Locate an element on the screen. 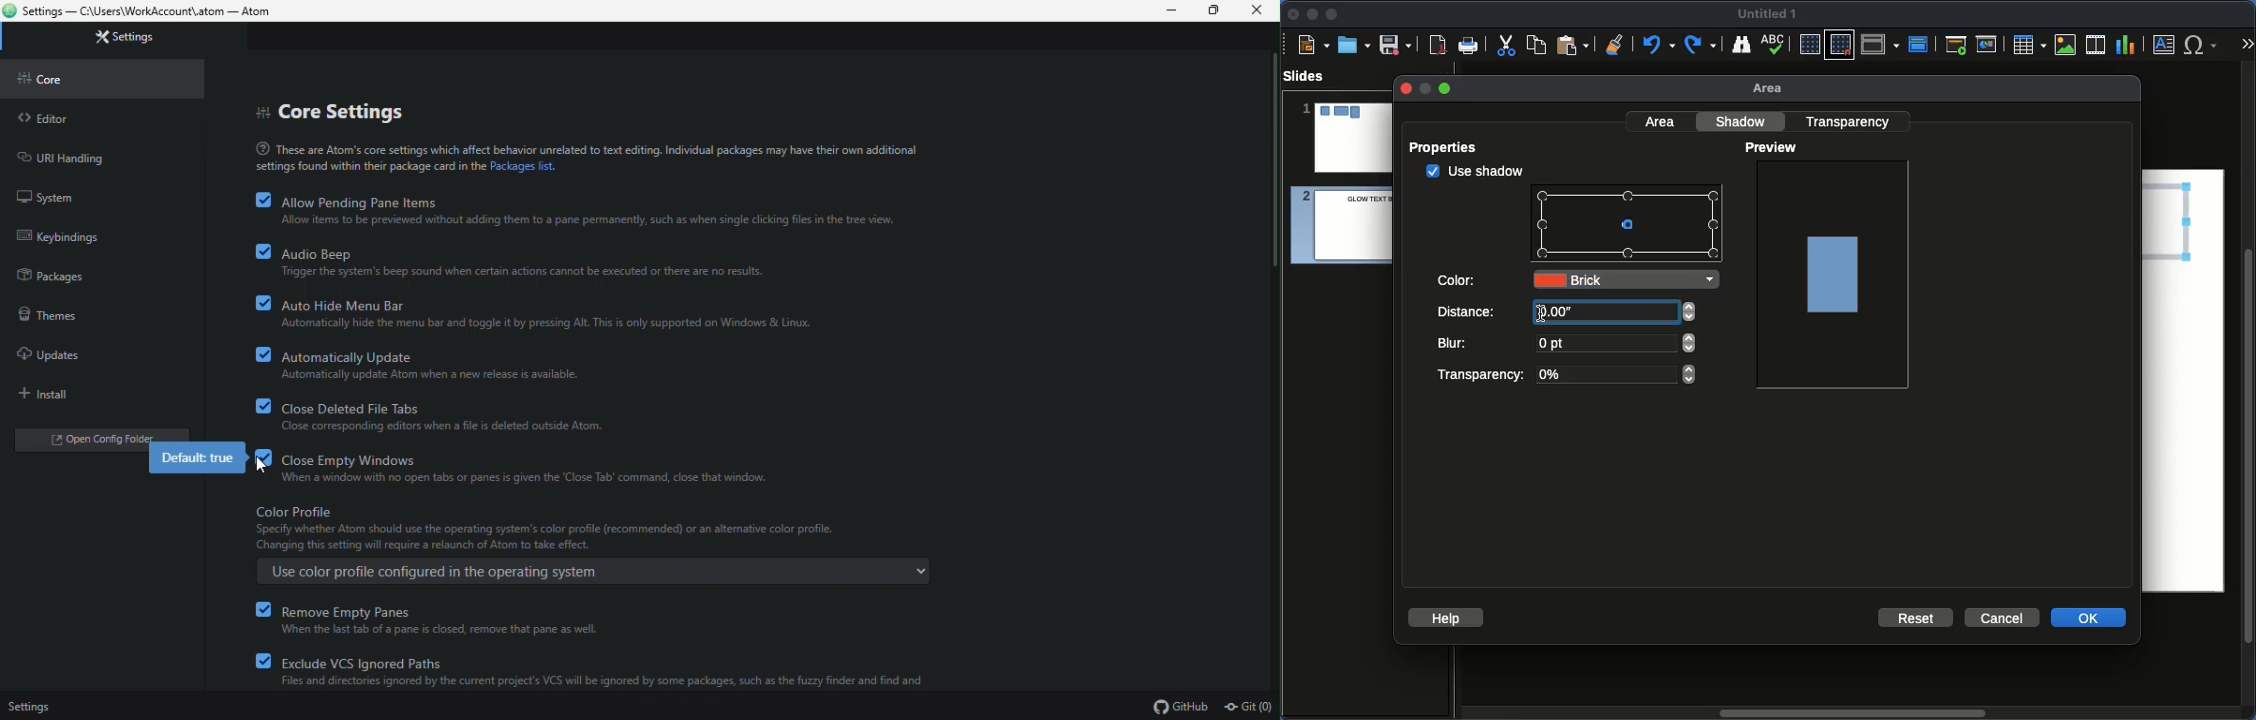  core settings is located at coordinates (333, 114).